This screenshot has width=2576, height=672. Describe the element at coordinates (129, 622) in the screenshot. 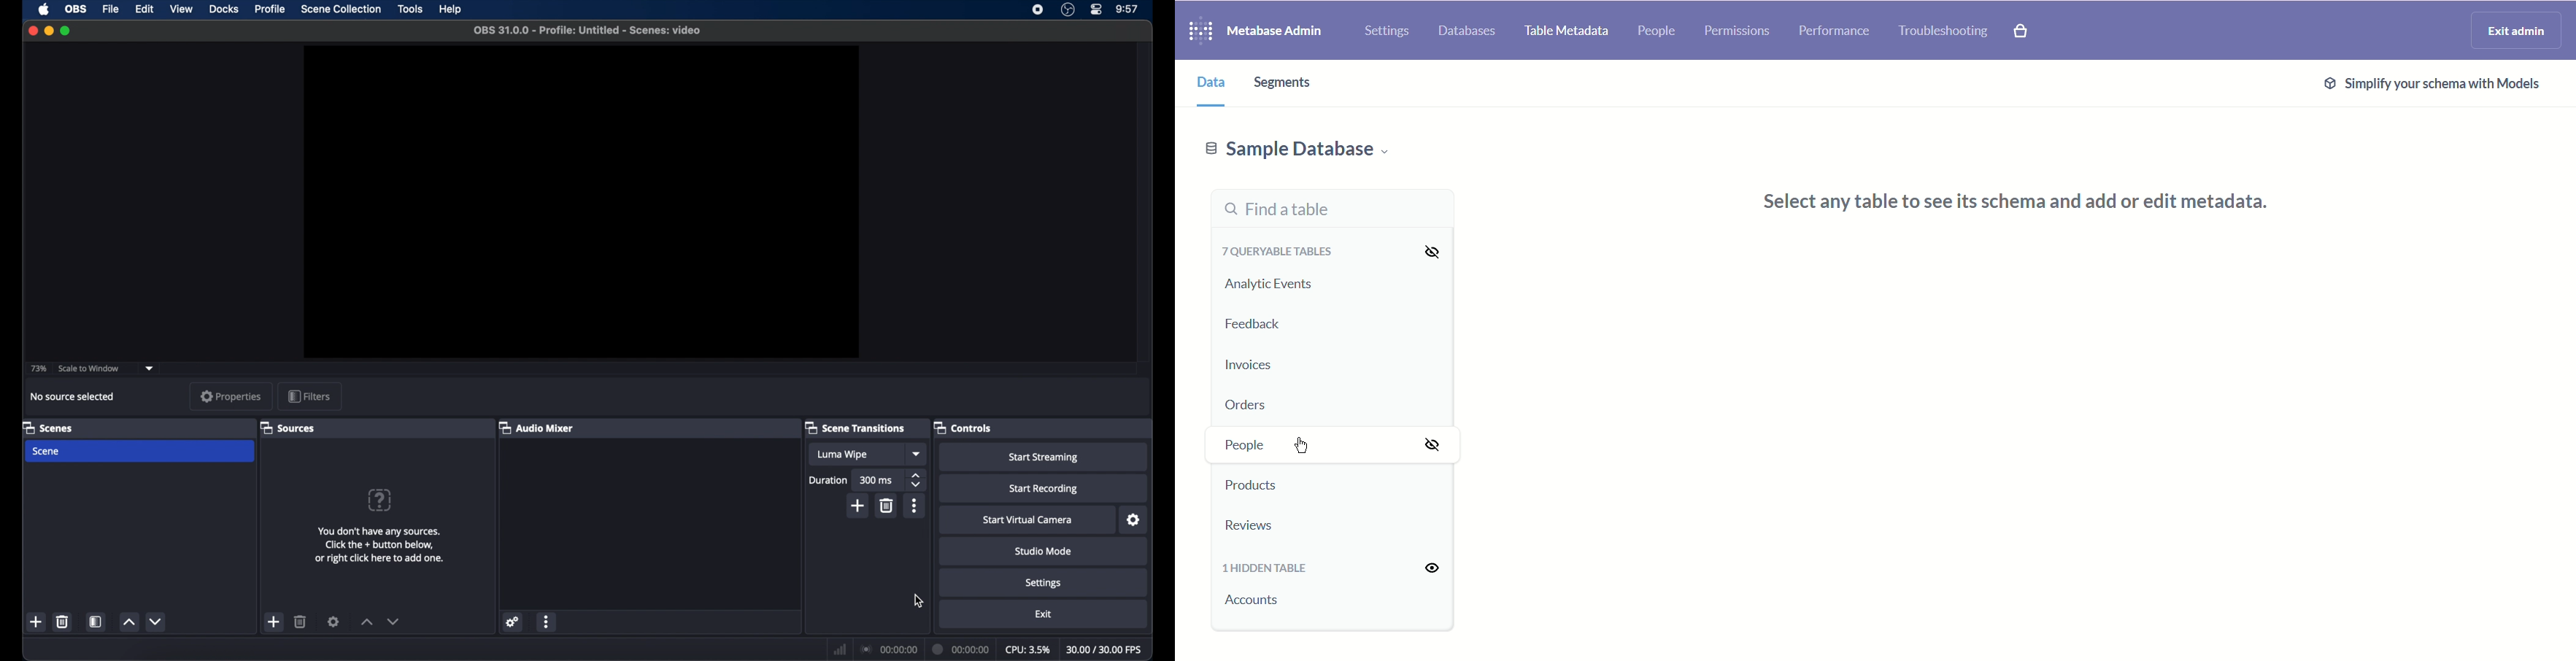

I see `increment` at that location.